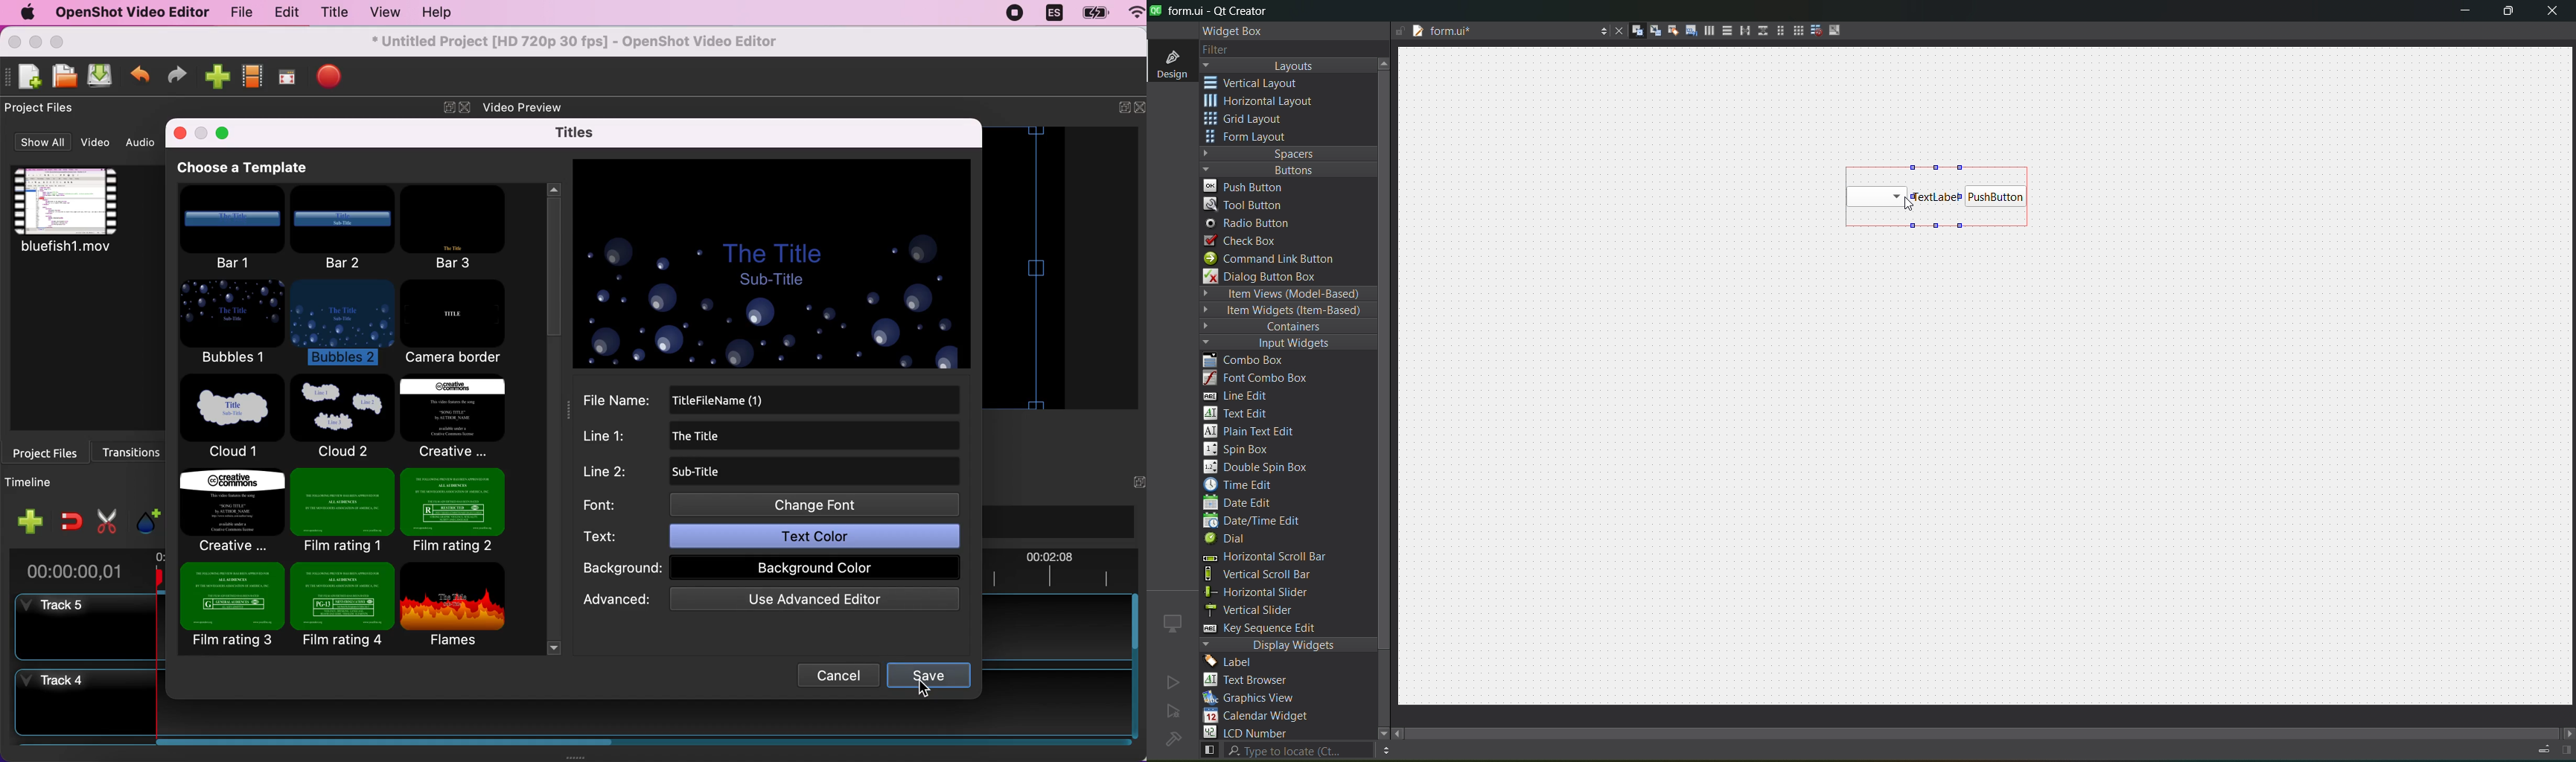 The image size is (2576, 784). I want to click on background color, so click(814, 567).